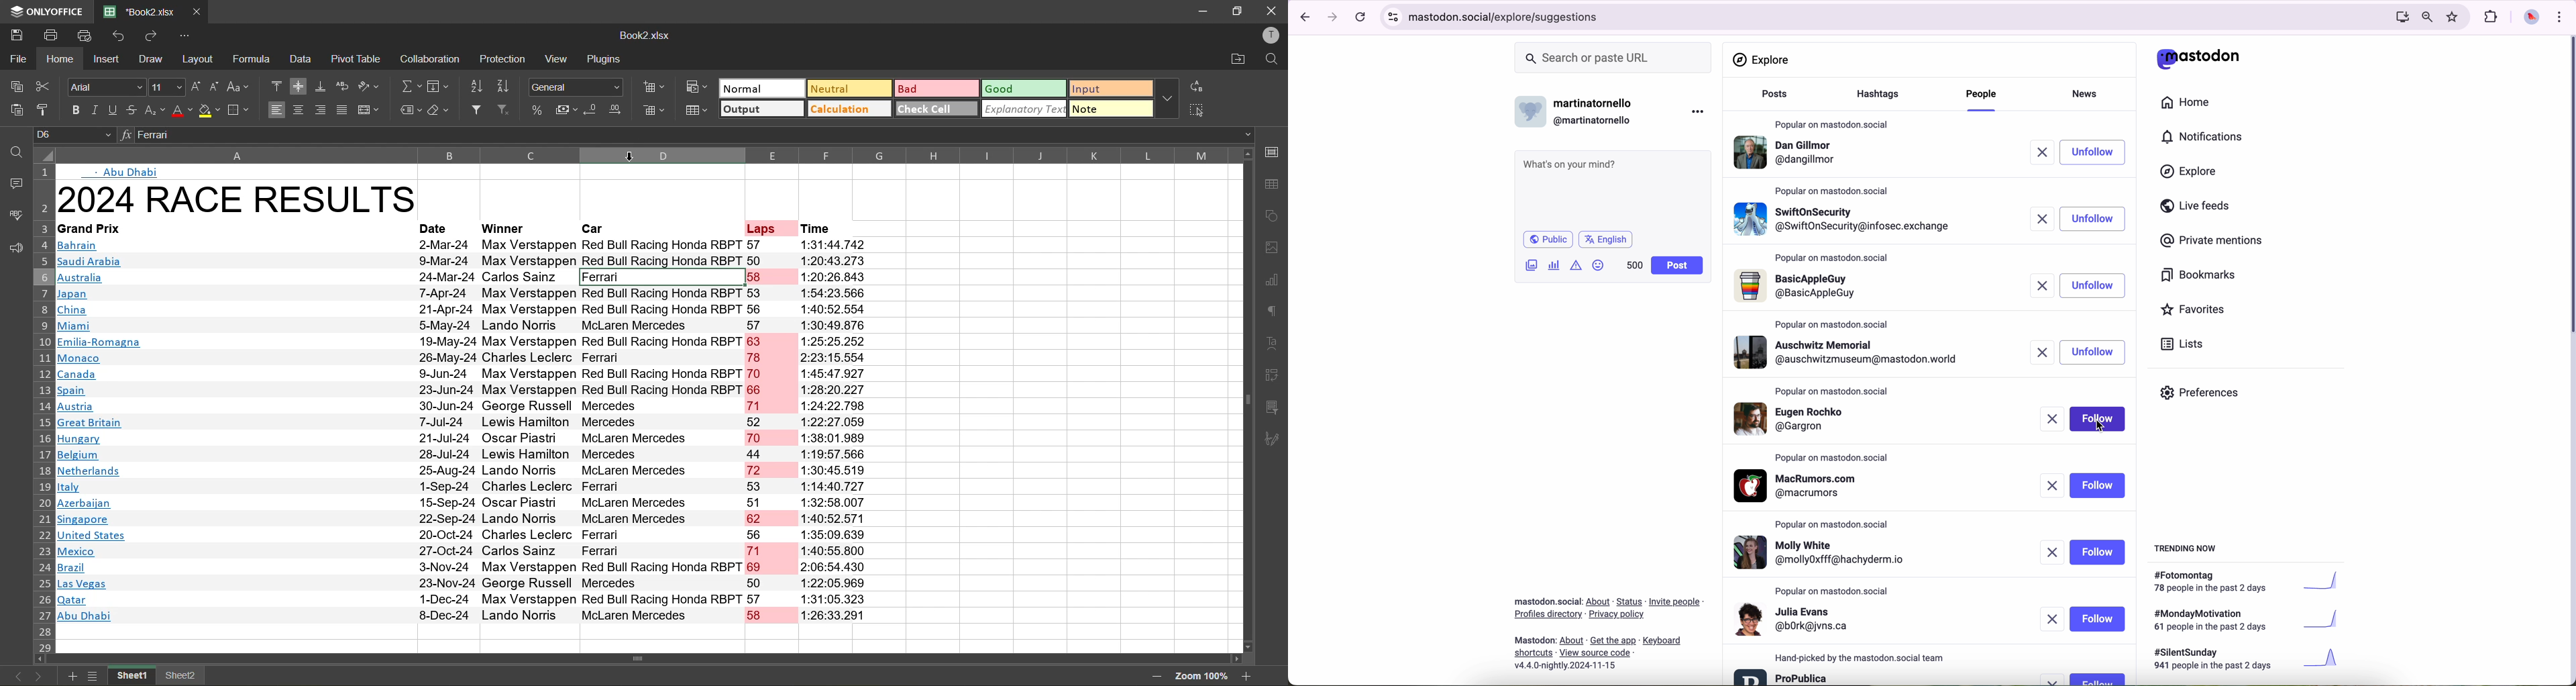  I want to click on close, so click(1271, 12).